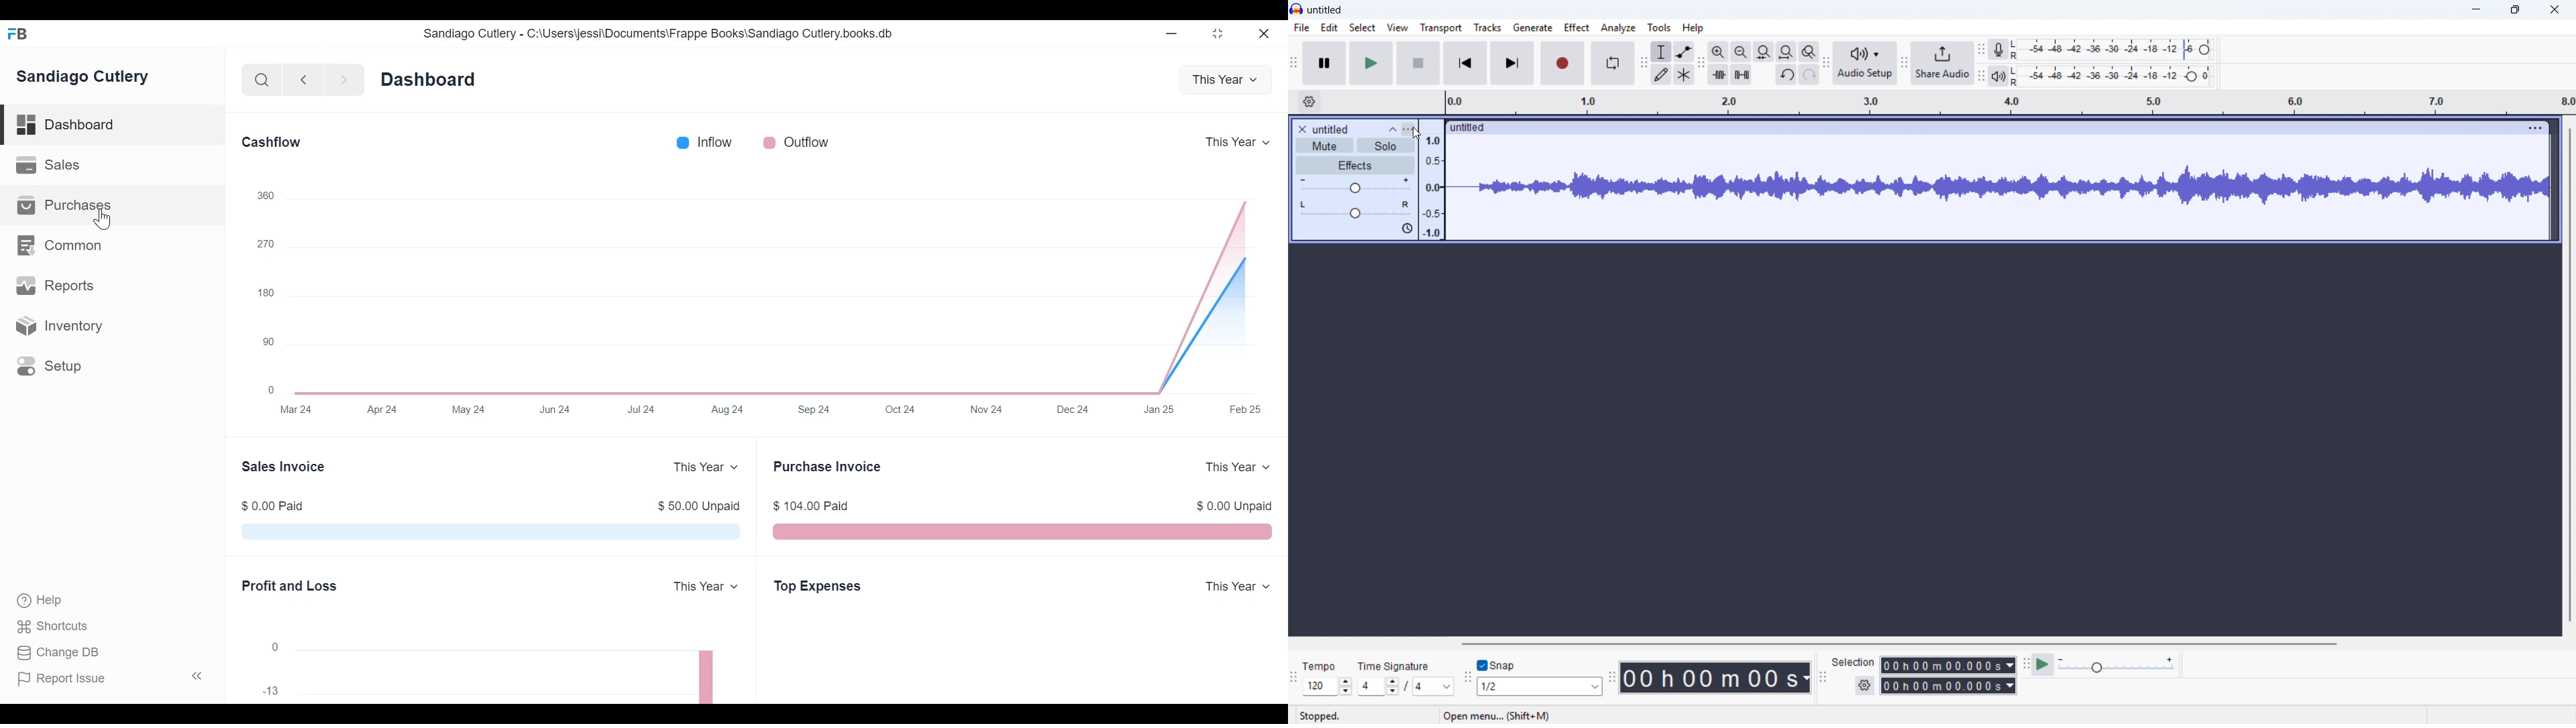  What do you see at coordinates (286, 467) in the screenshot?
I see `Sales Invoice` at bounding box center [286, 467].